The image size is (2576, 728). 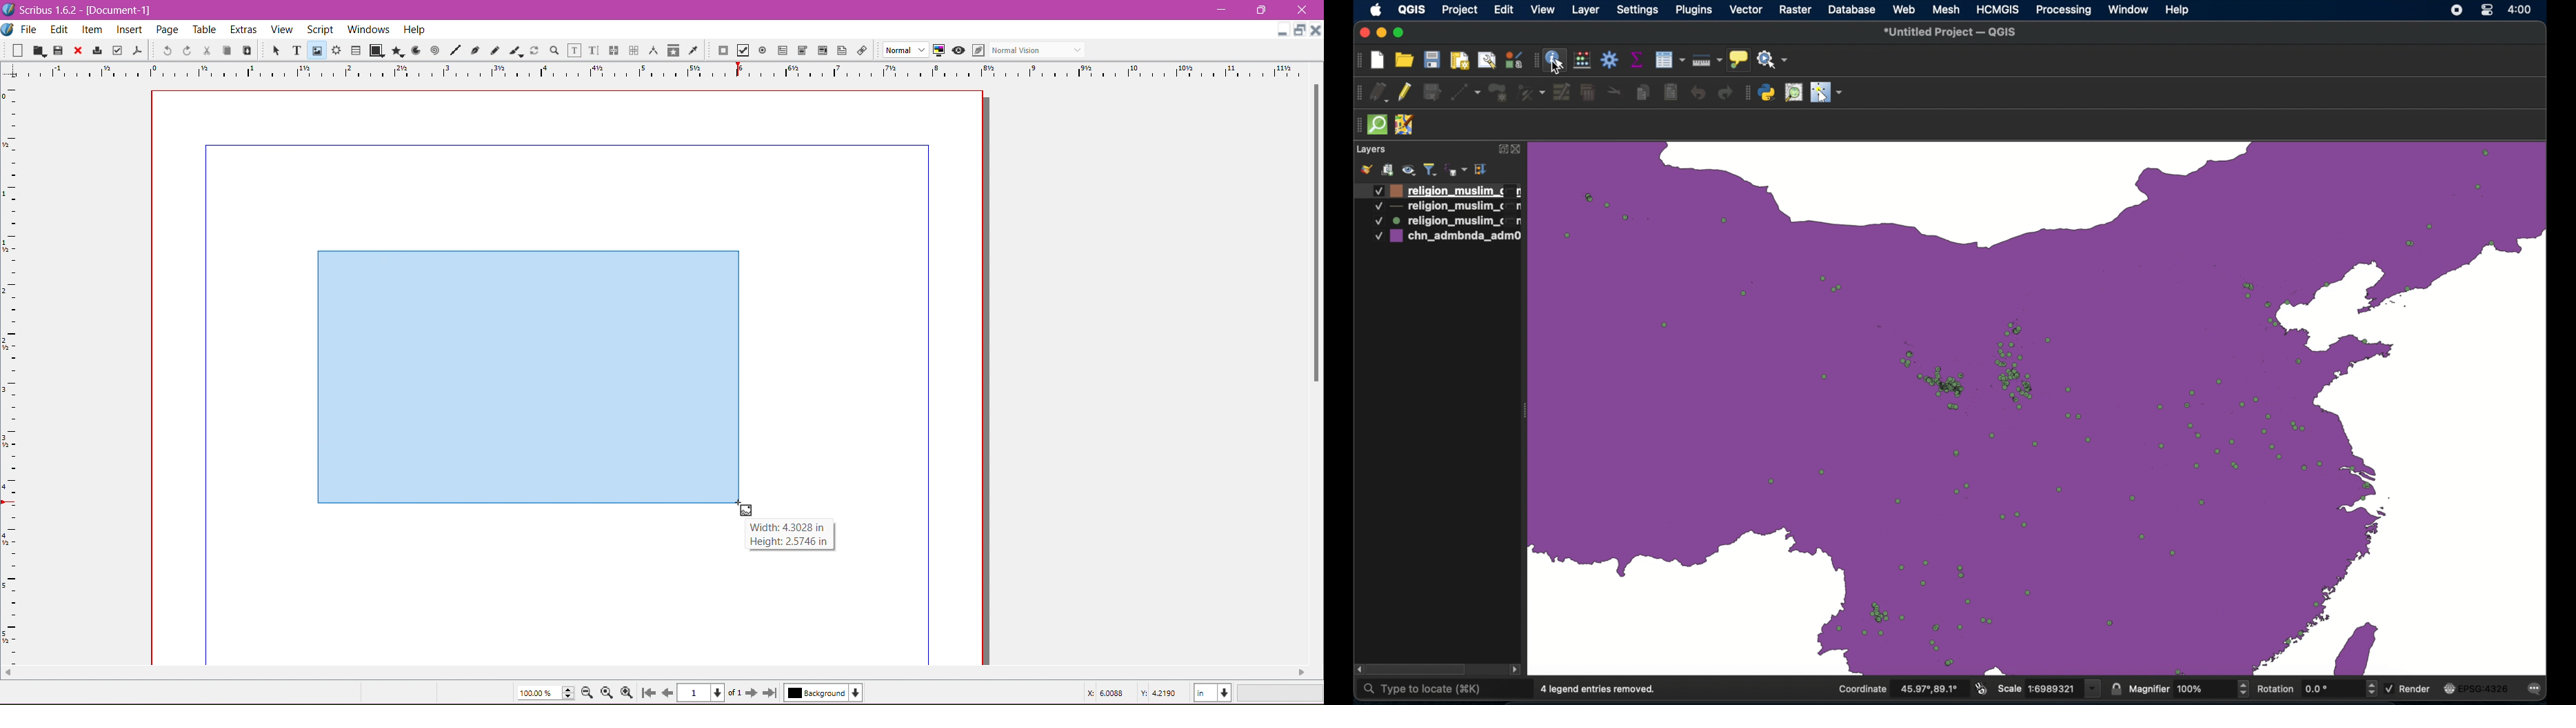 What do you see at coordinates (1693, 10) in the screenshot?
I see `plugins` at bounding box center [1693, 10].